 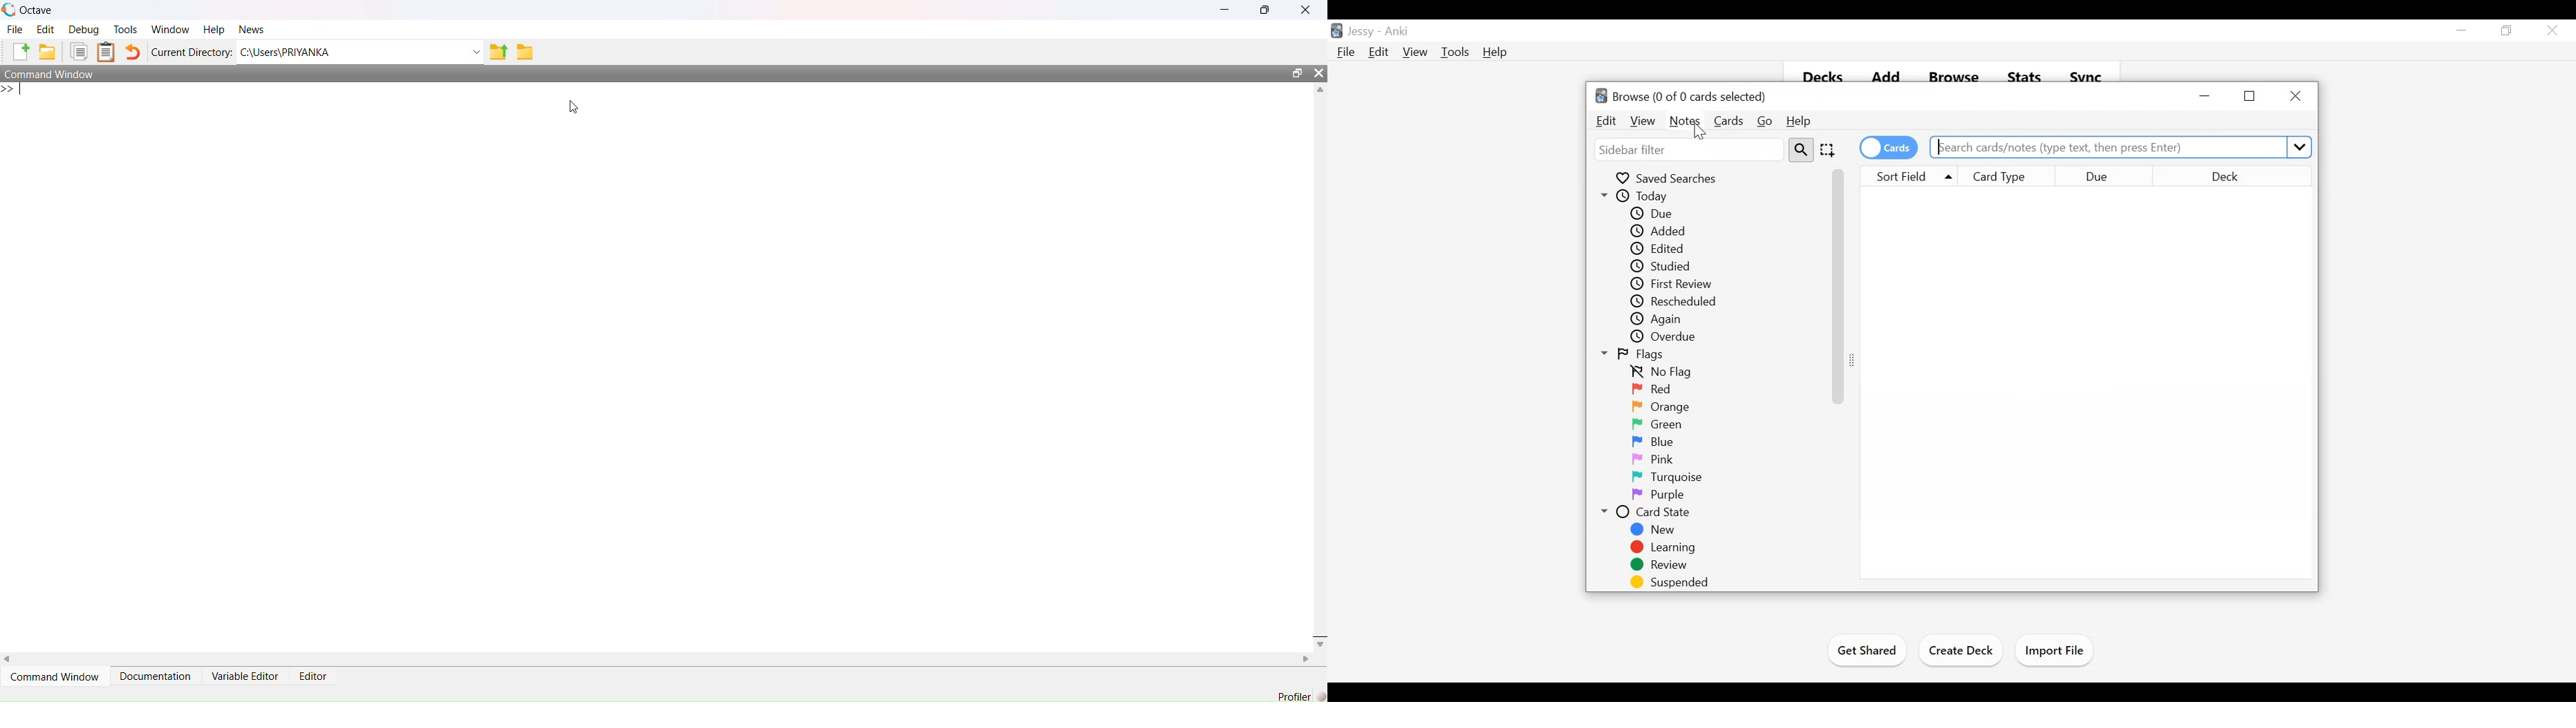 I want to click on Import Files, so click(x=2054, y=651).